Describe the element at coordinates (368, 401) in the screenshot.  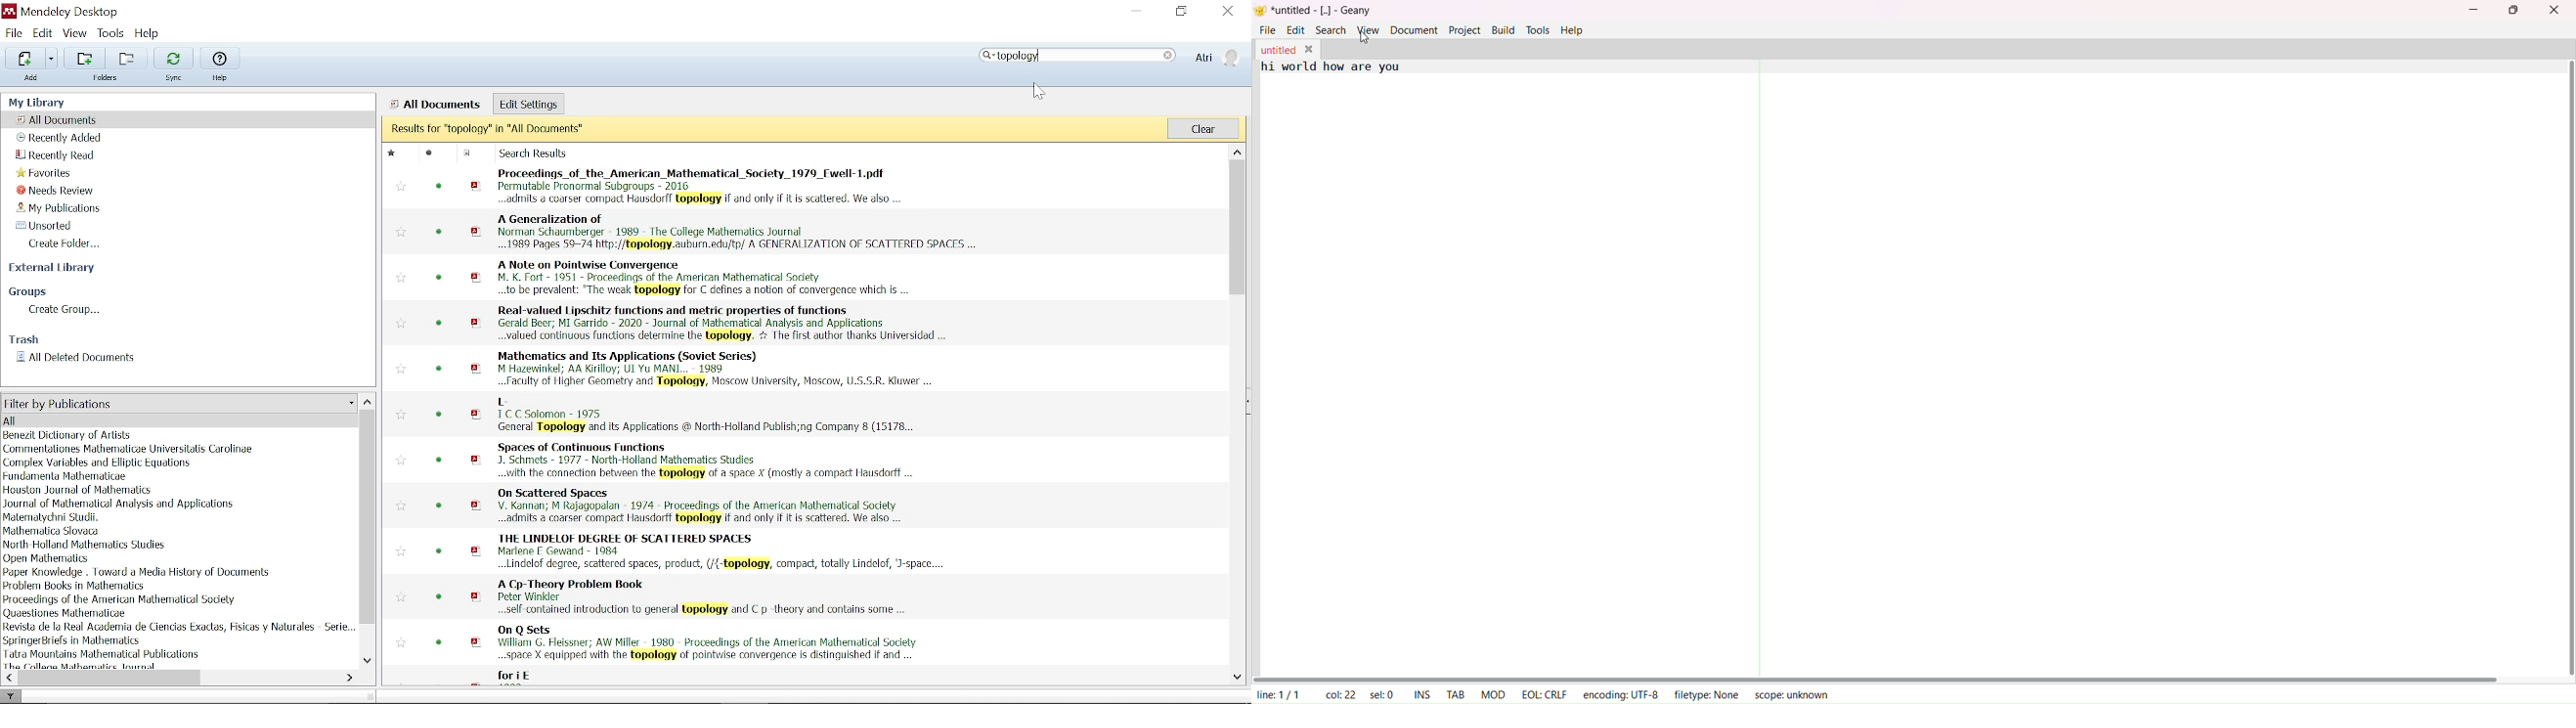
I see `Move up in filter by publication` at that location.